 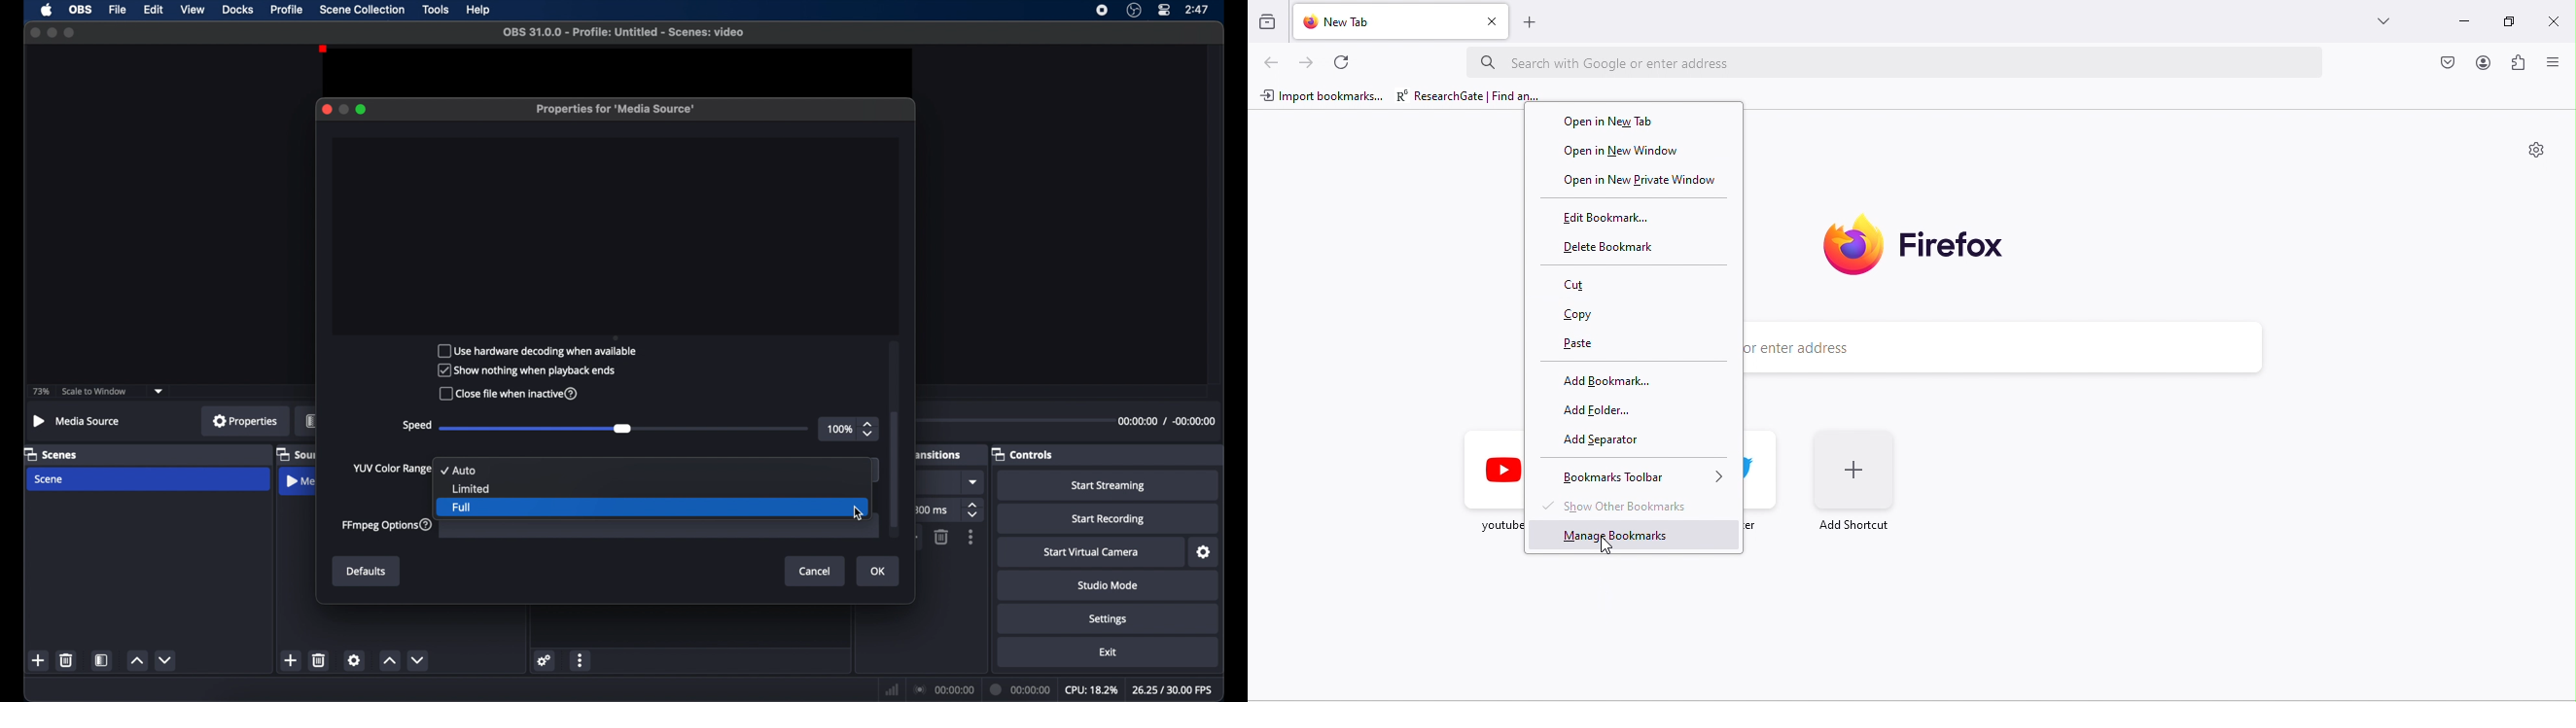 I want to click on docks, so click(x=238, y=10).